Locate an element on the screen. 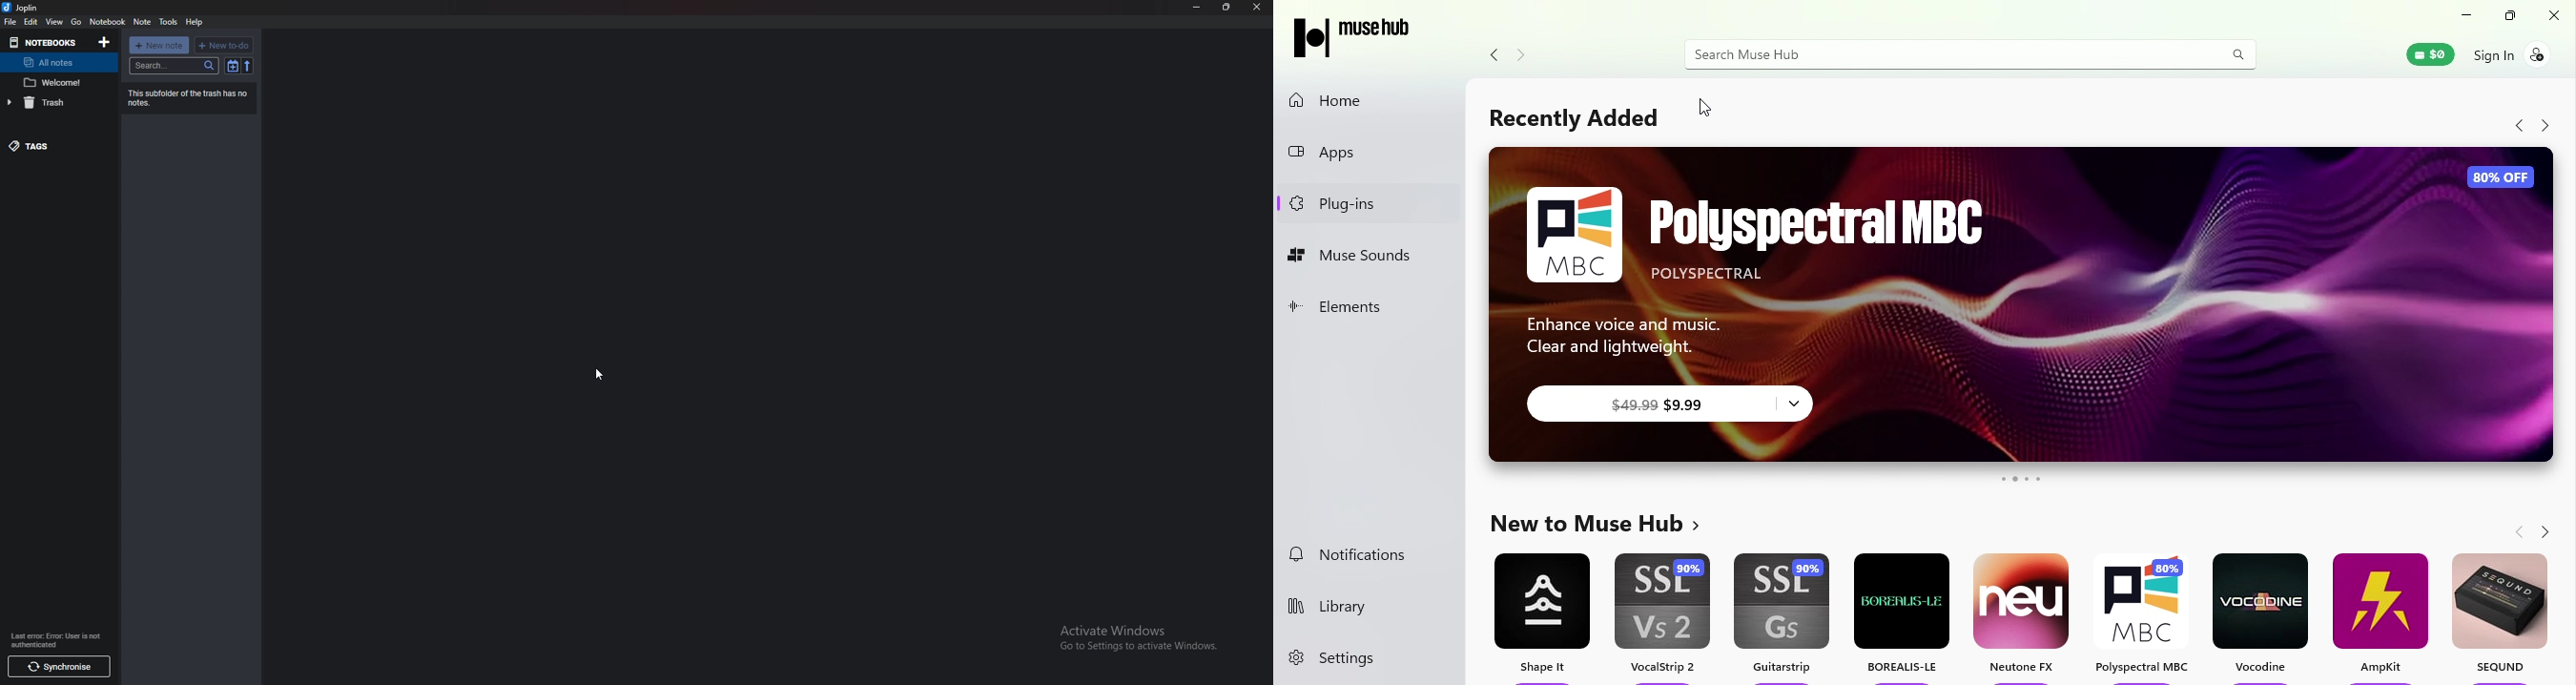 The width and height of the screenshot is (2576, 700). joplin is located at coordinates (24, 7).